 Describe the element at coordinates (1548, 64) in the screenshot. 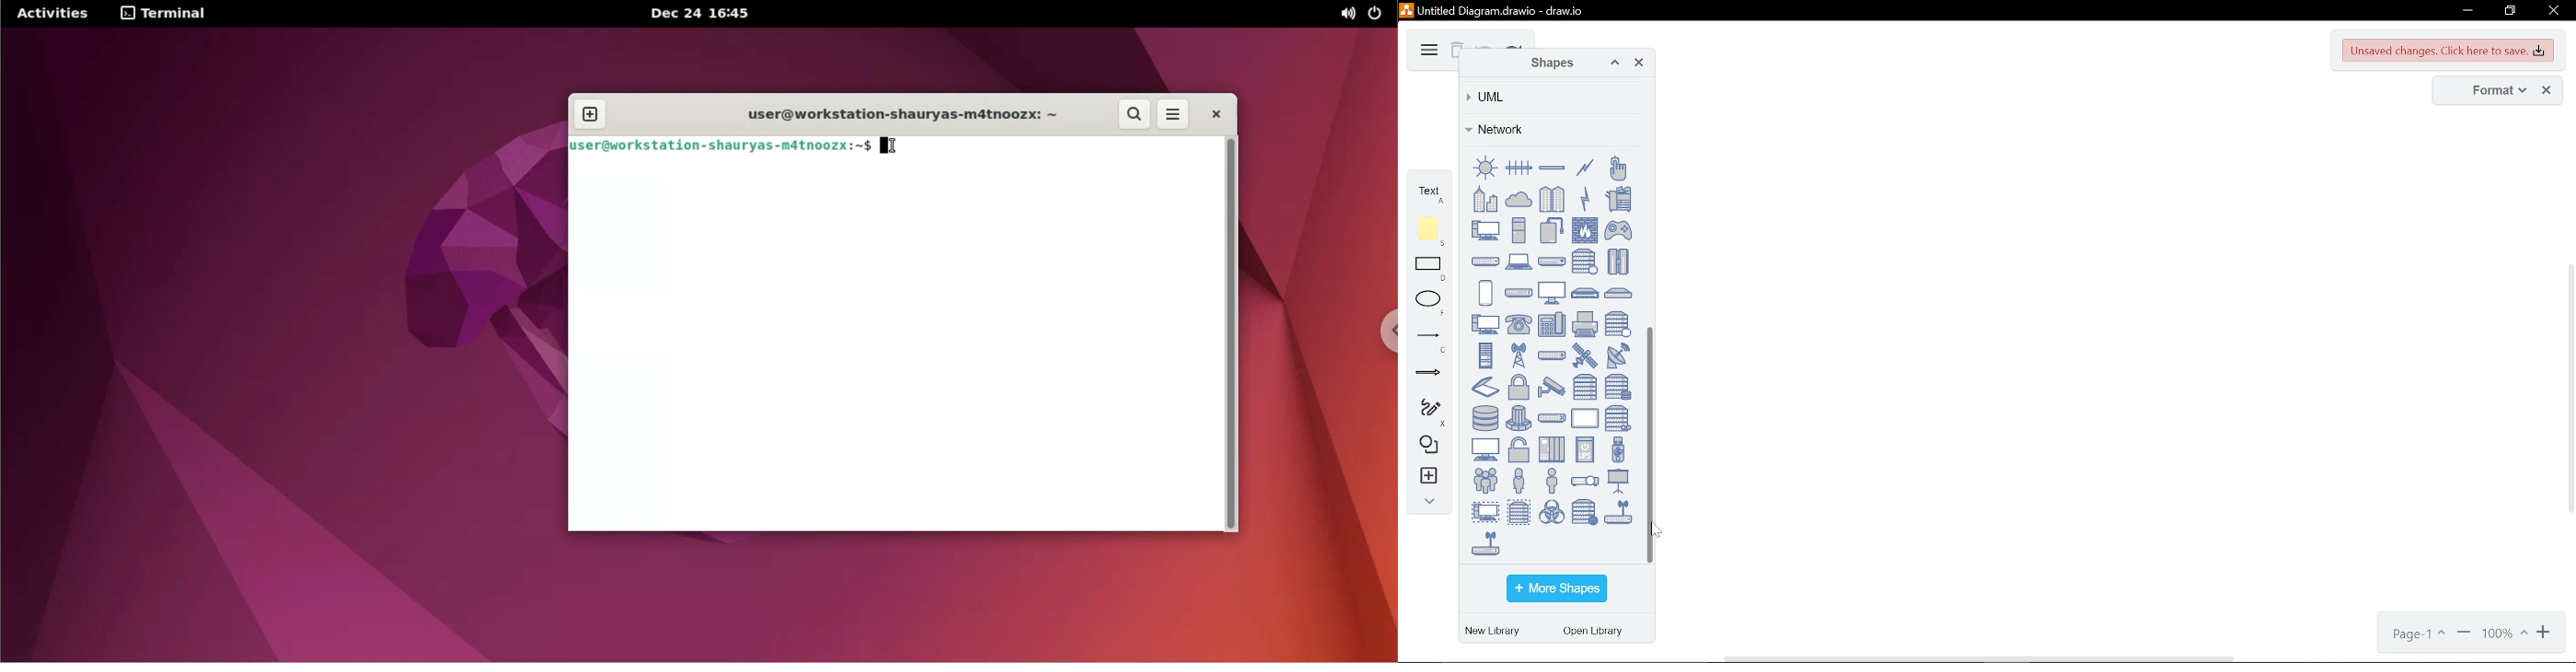

I see `shapes` at that location.